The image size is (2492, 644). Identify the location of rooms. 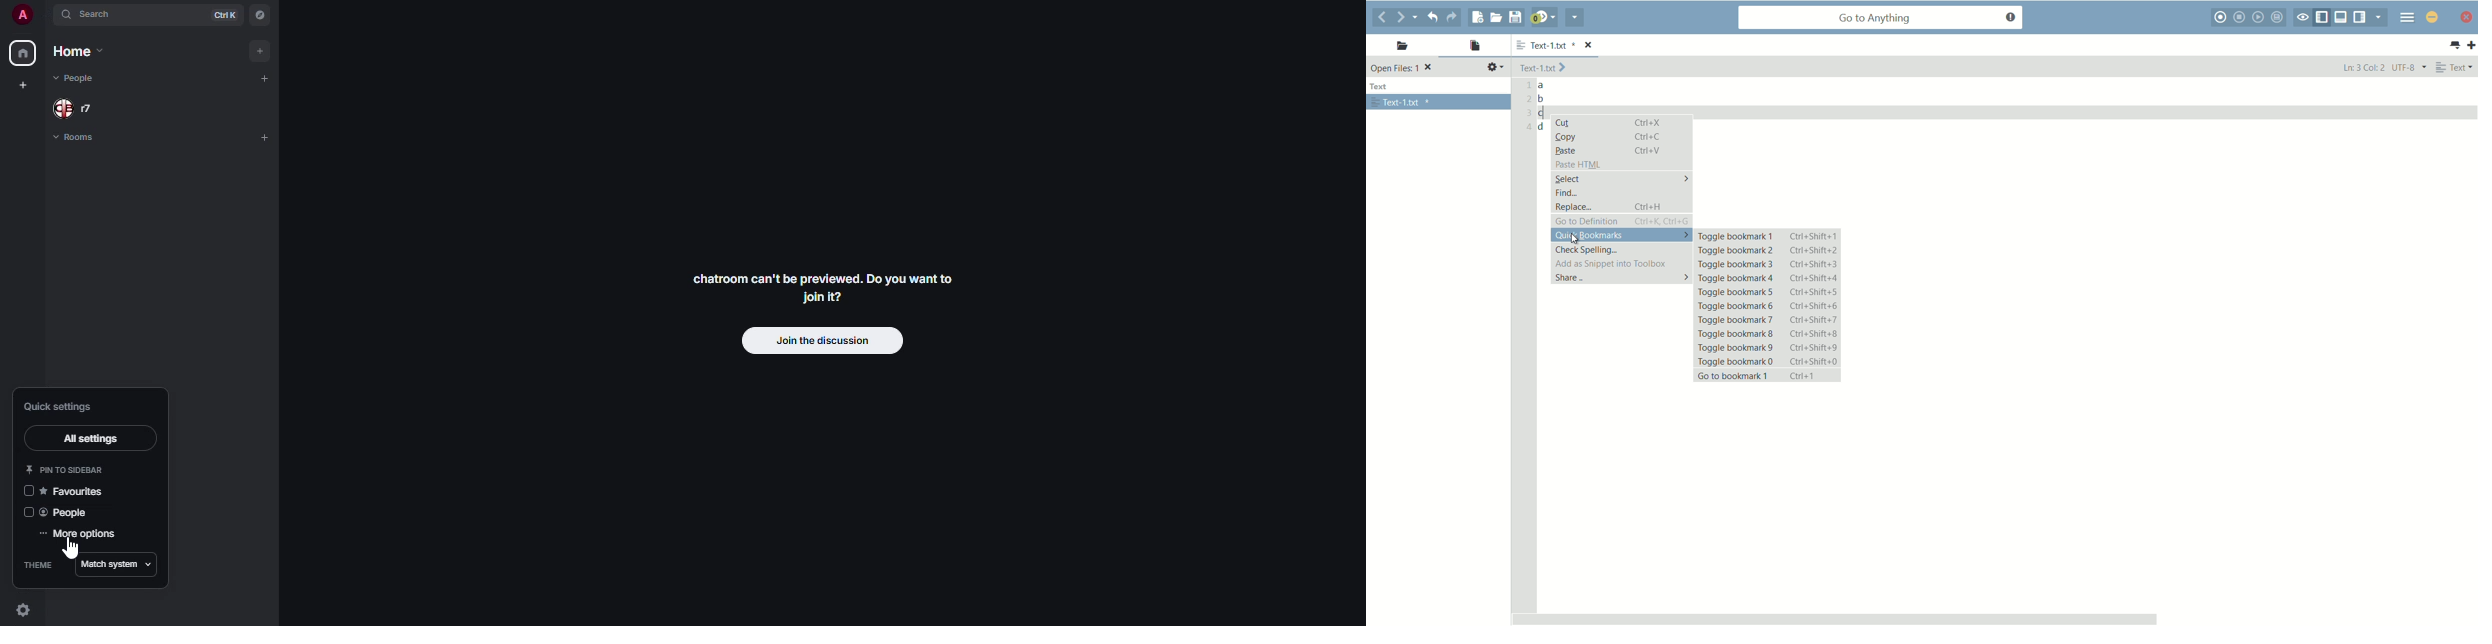
(96, 141).